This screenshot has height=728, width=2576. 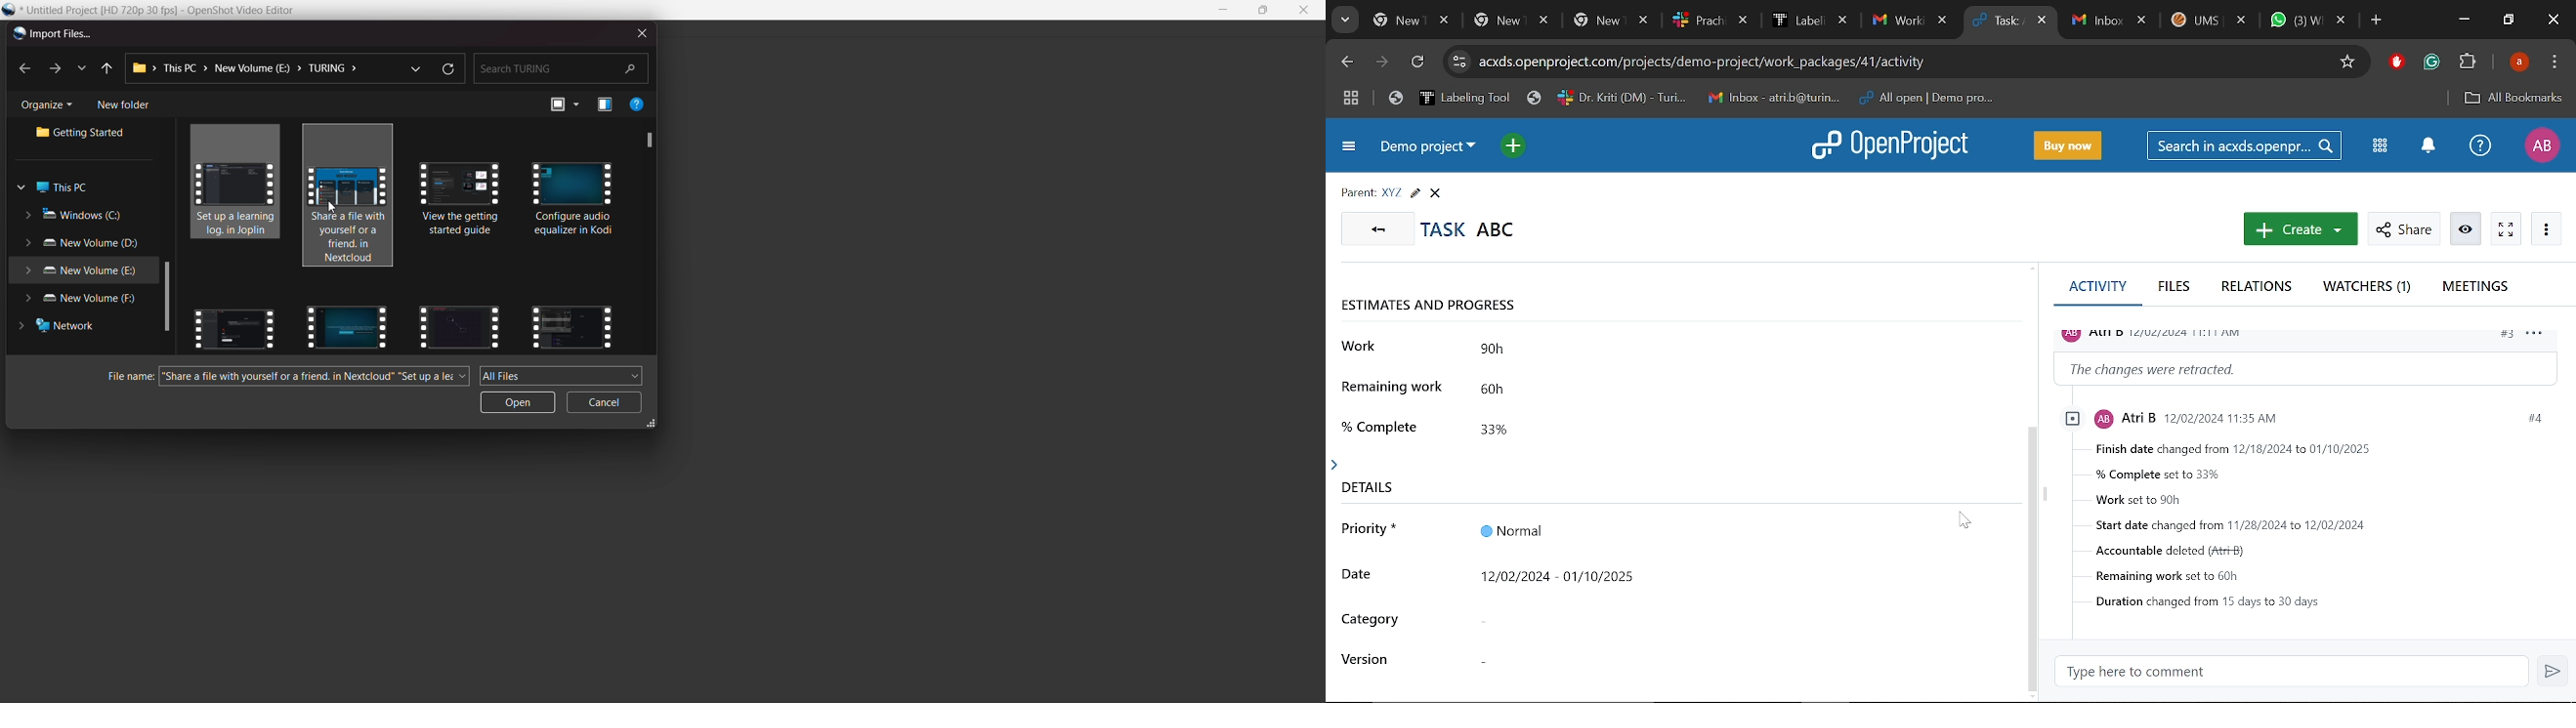 What do you see at coordinates (354, 194) in the screenshot?
I see `selected videos` at bounding box center [354, 194].